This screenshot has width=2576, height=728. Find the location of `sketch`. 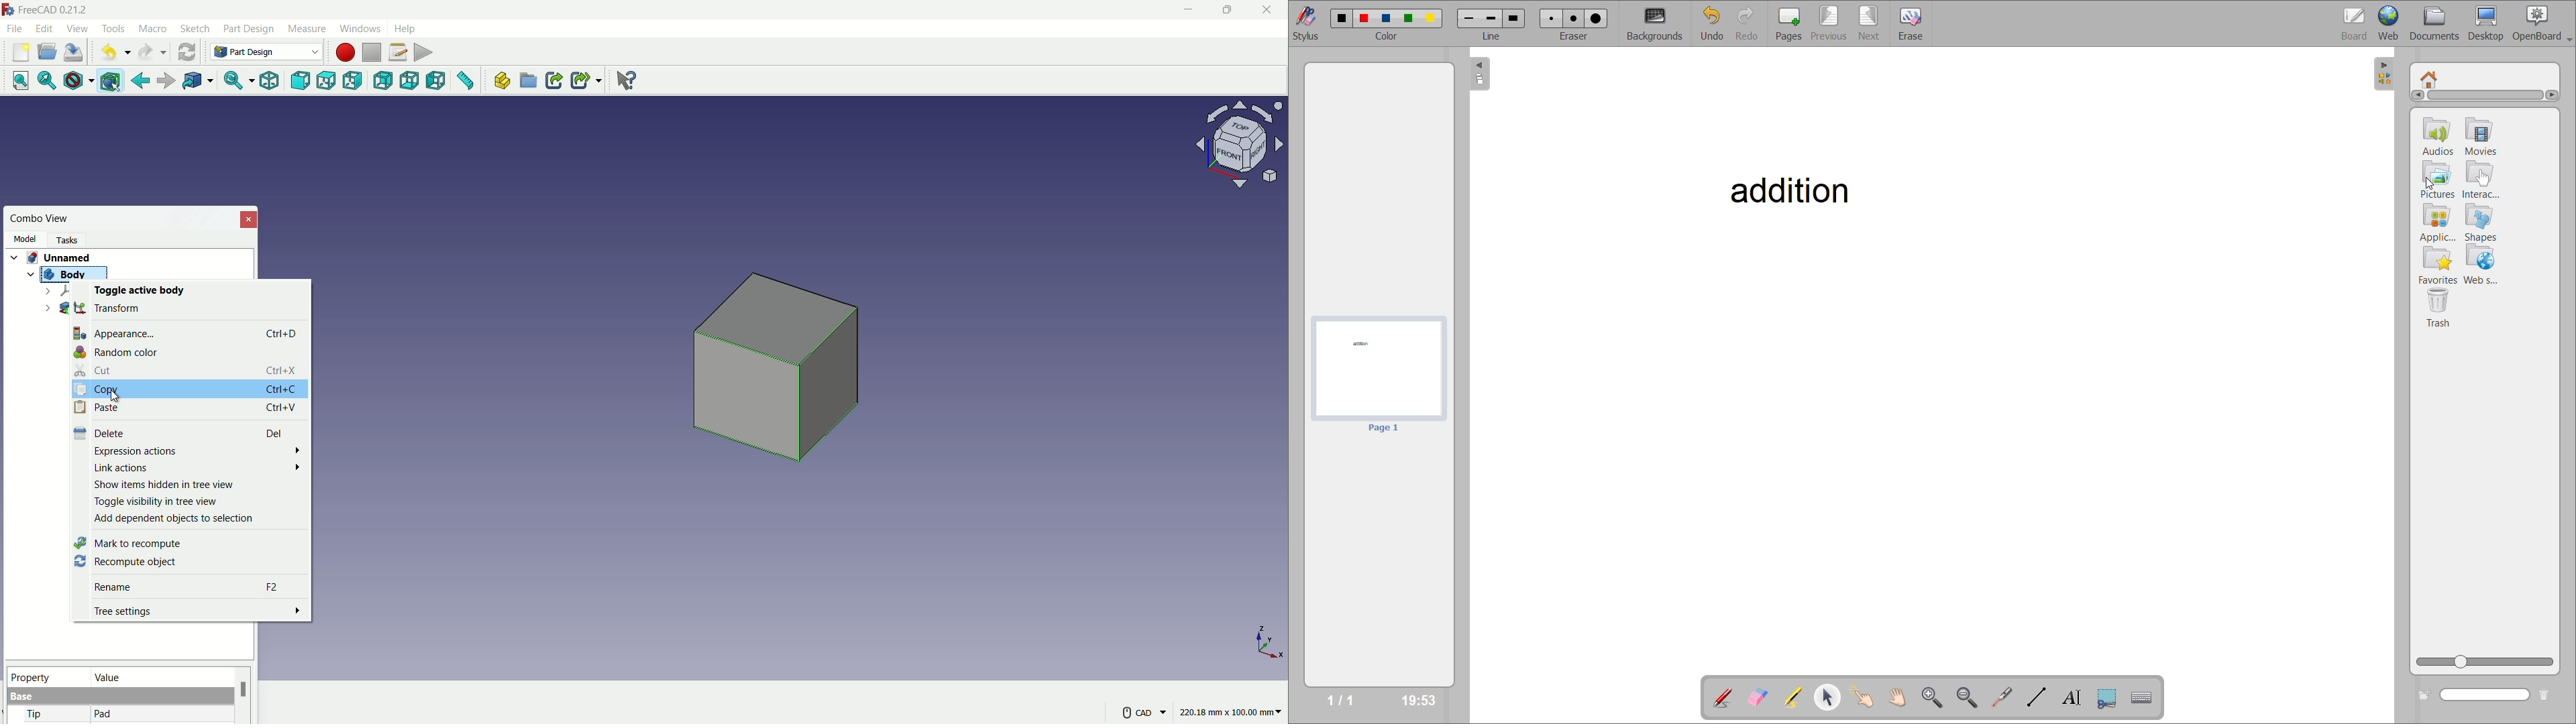

sketch is located at coordinates (195, 29).